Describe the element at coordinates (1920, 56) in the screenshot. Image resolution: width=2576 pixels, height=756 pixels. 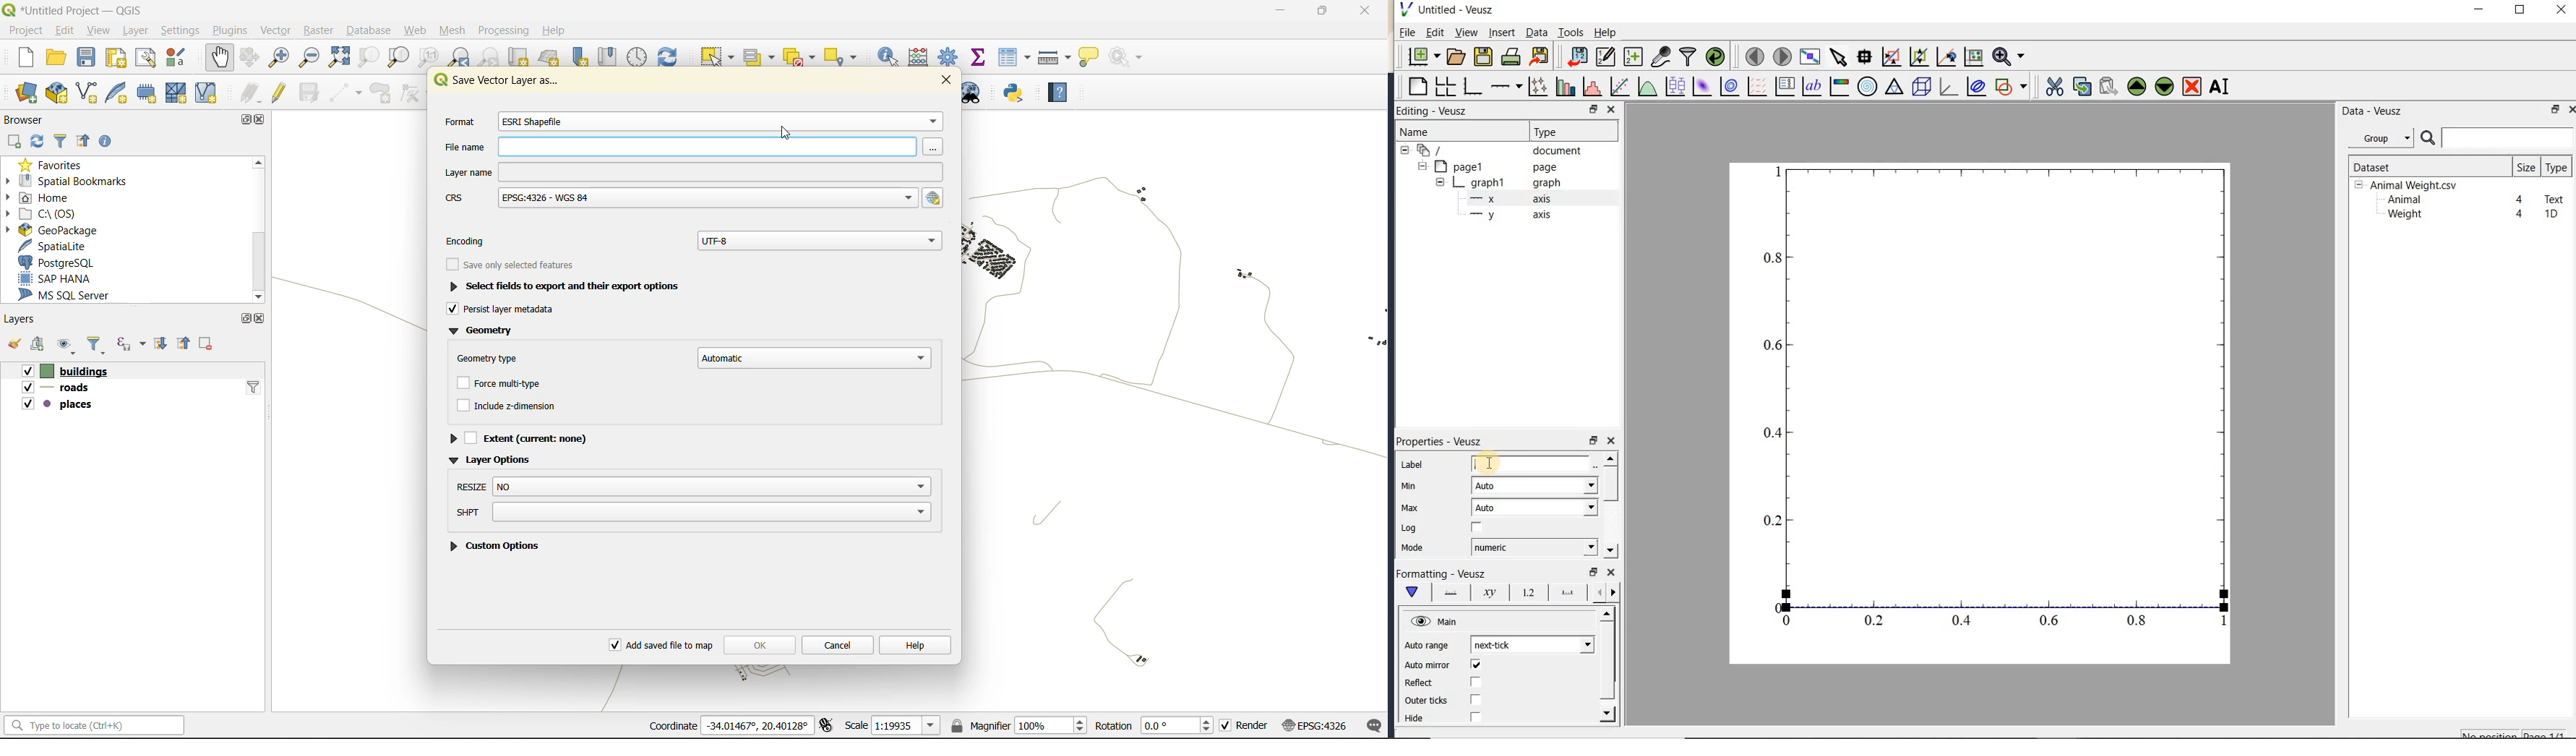
I see `click to zoom out of graph axes` at that location.